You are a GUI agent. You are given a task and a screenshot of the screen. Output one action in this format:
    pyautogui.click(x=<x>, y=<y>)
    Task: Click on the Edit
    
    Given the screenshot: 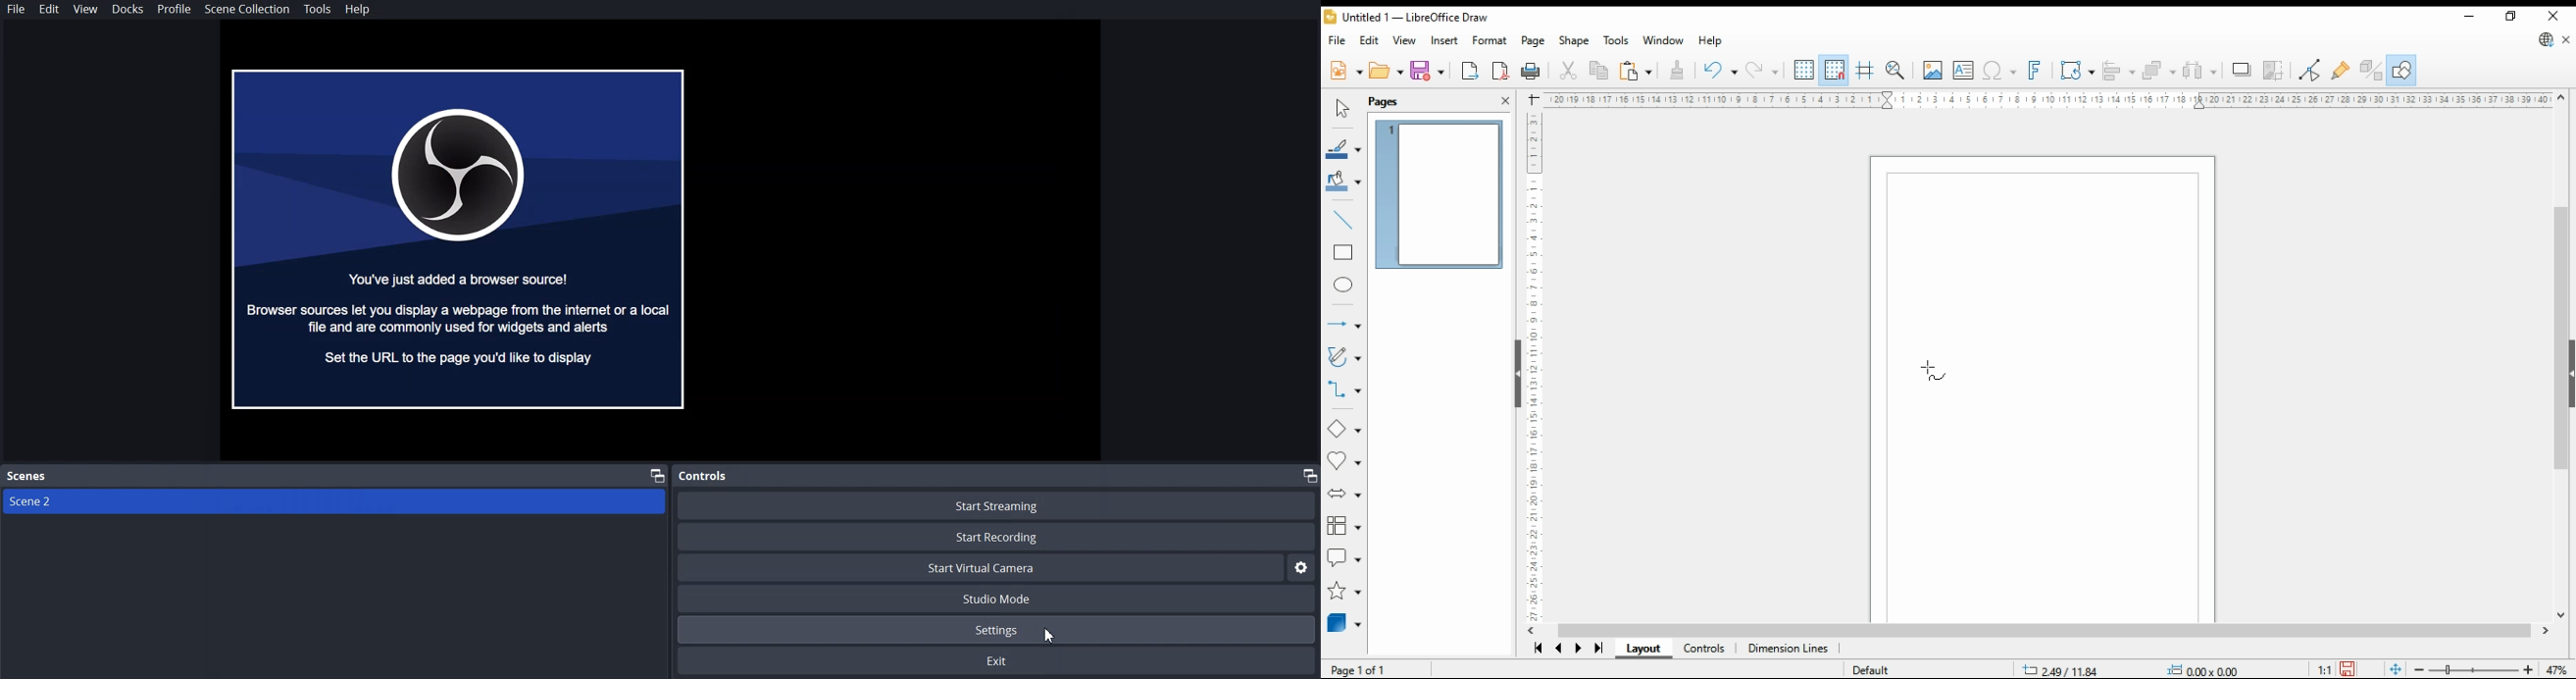 What is the action you would take?
    pyautogui.click(x=49, y=9)
    